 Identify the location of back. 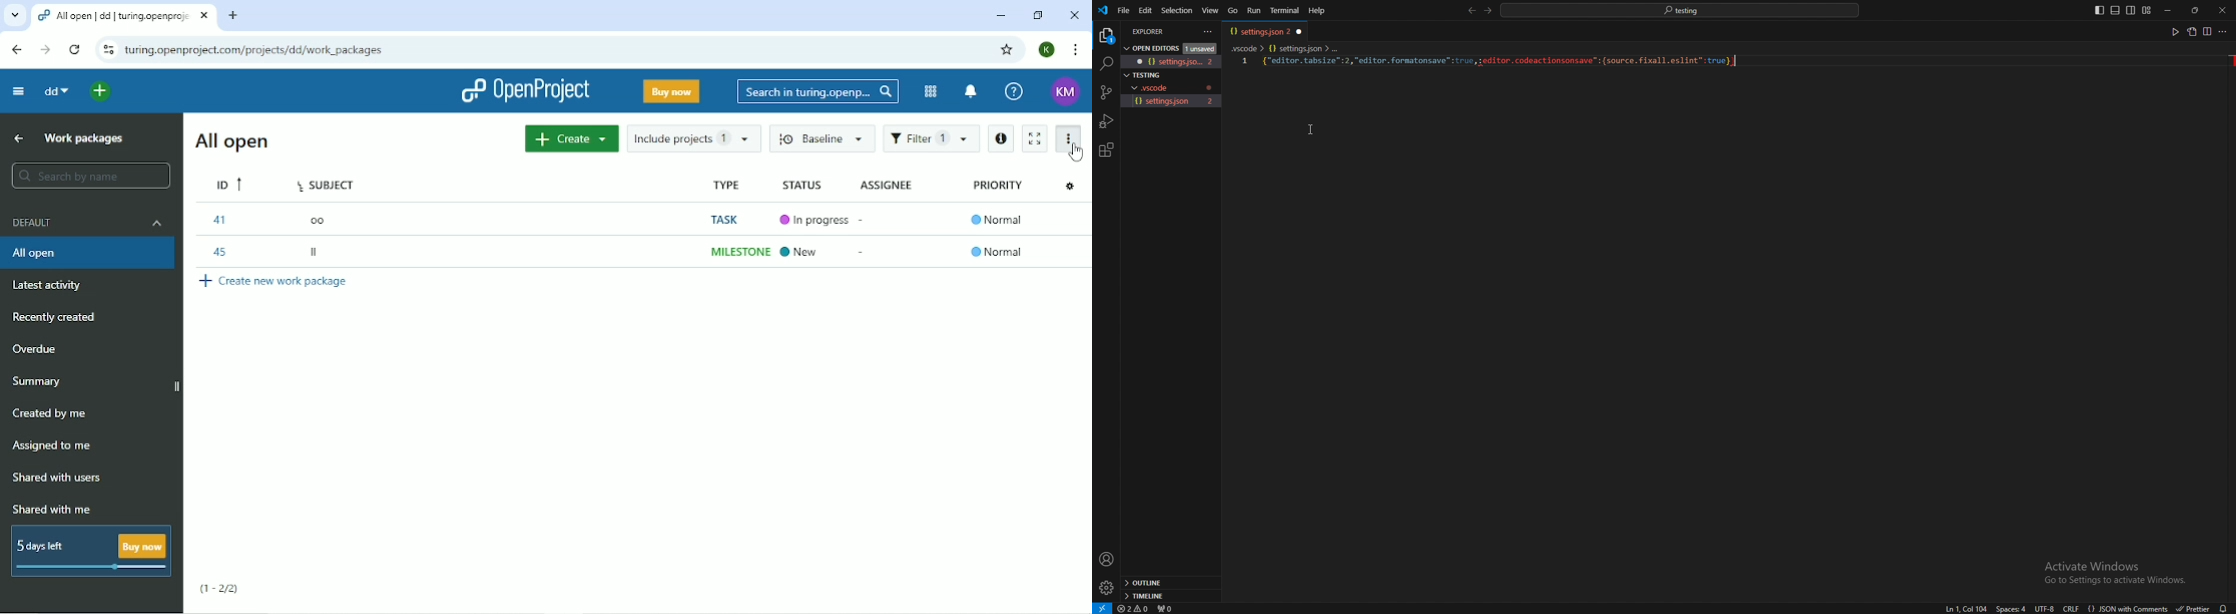
(1469, 11).